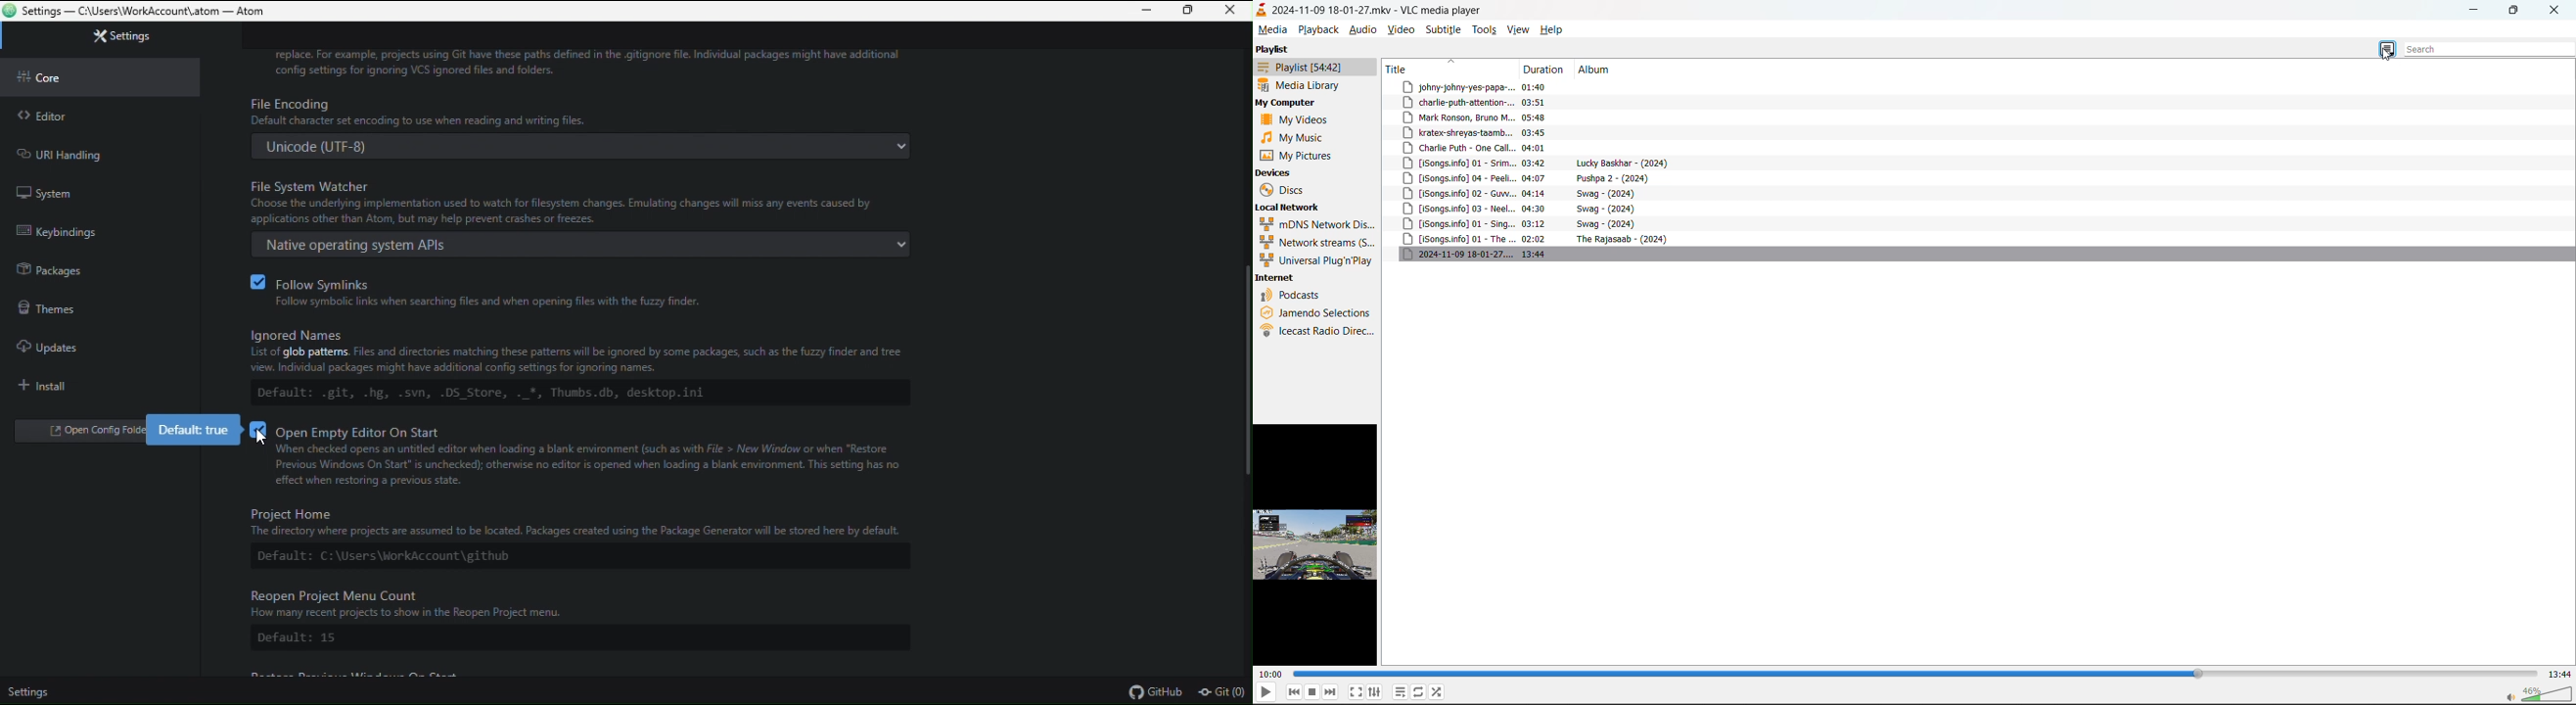 Image resolution: width=2576 pixels, height=728 pixels. I want to click on track title, duration and album, so click(1540, 194).